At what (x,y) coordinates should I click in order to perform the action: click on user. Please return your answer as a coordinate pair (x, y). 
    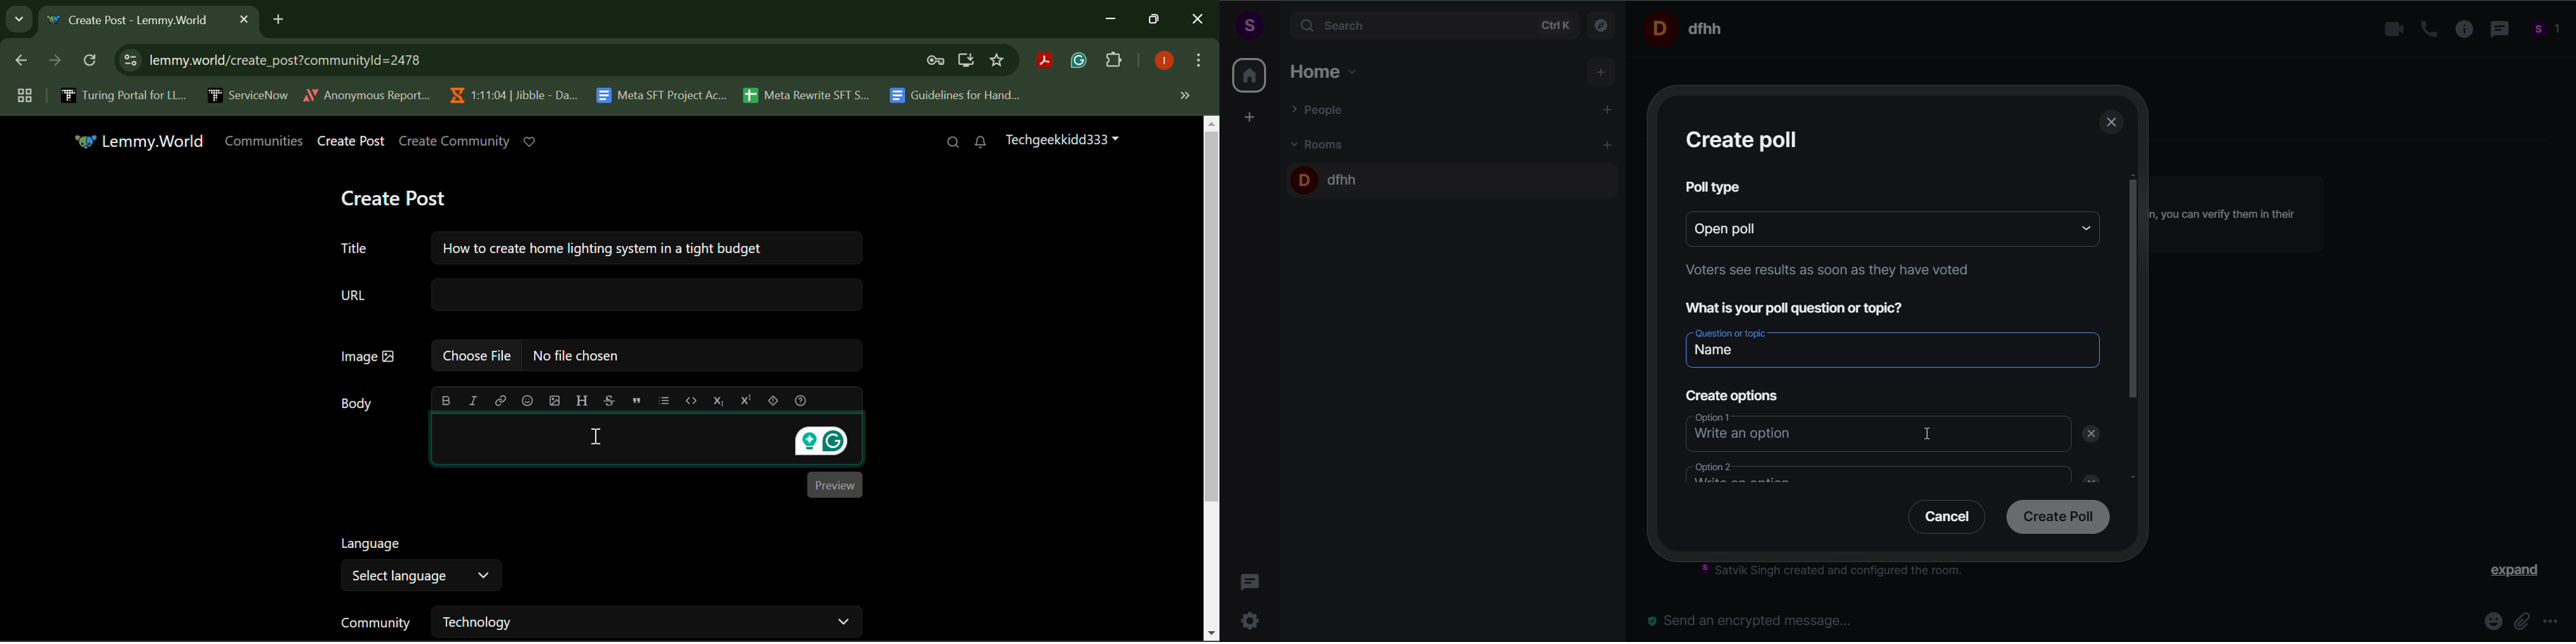
    Looking at the image, I should click on (1248, 25).